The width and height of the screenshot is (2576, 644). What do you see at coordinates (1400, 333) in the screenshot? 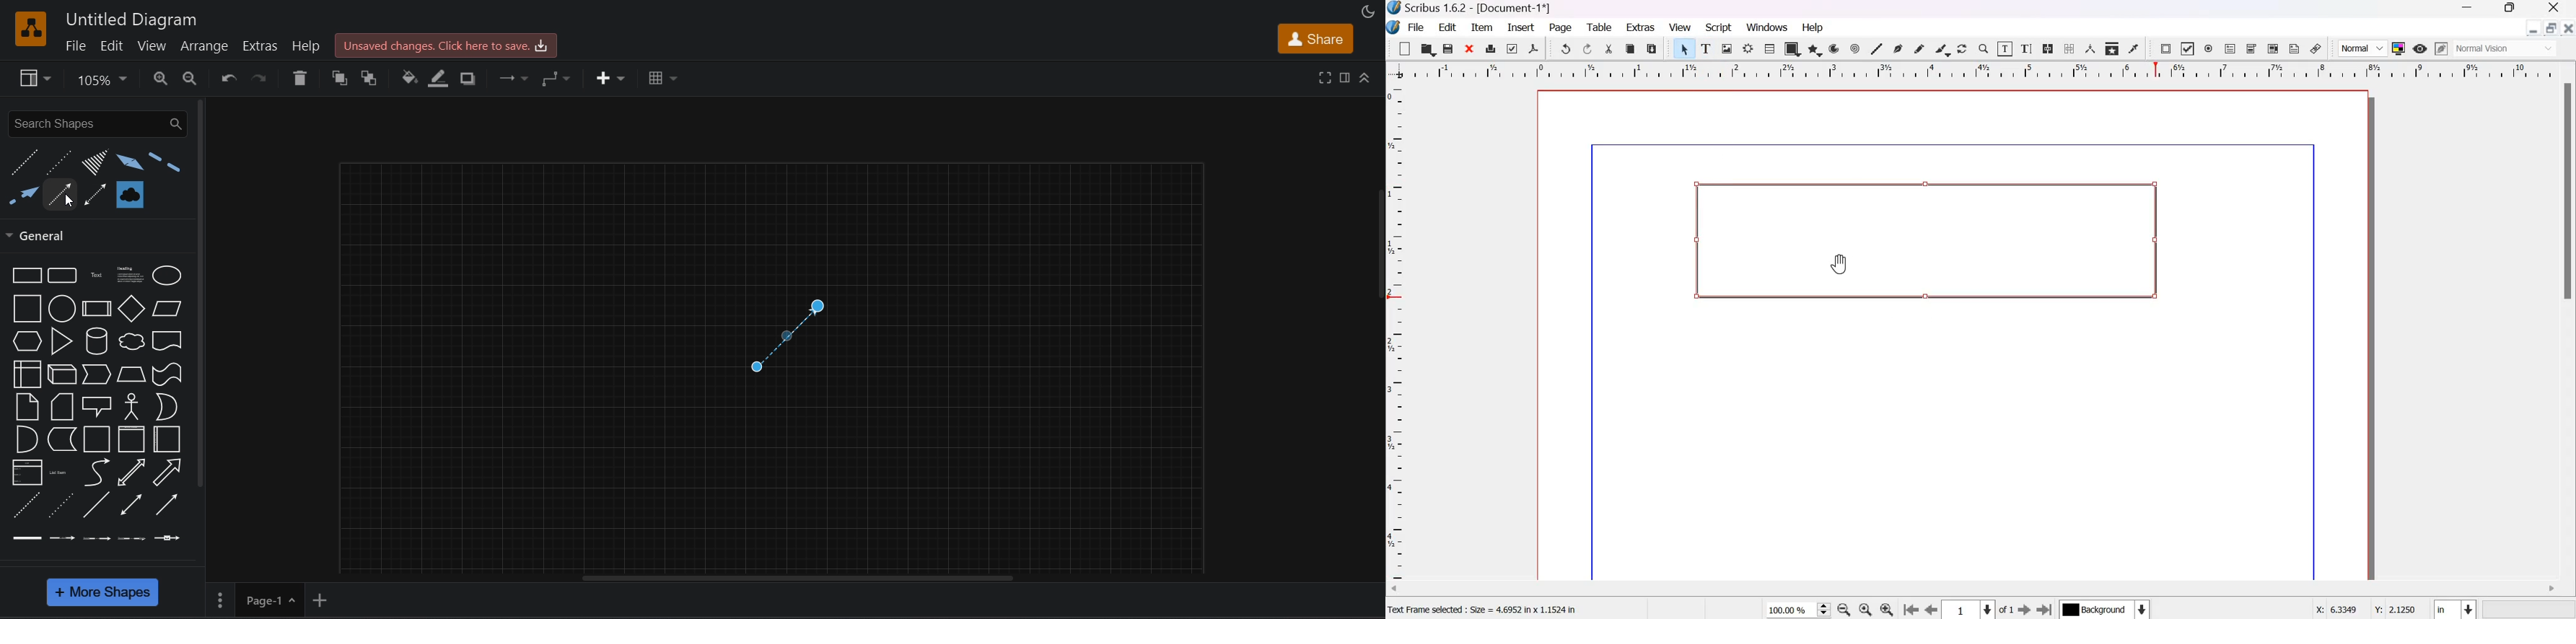
I see `vertical scale` at bounding box center [1400, 333].